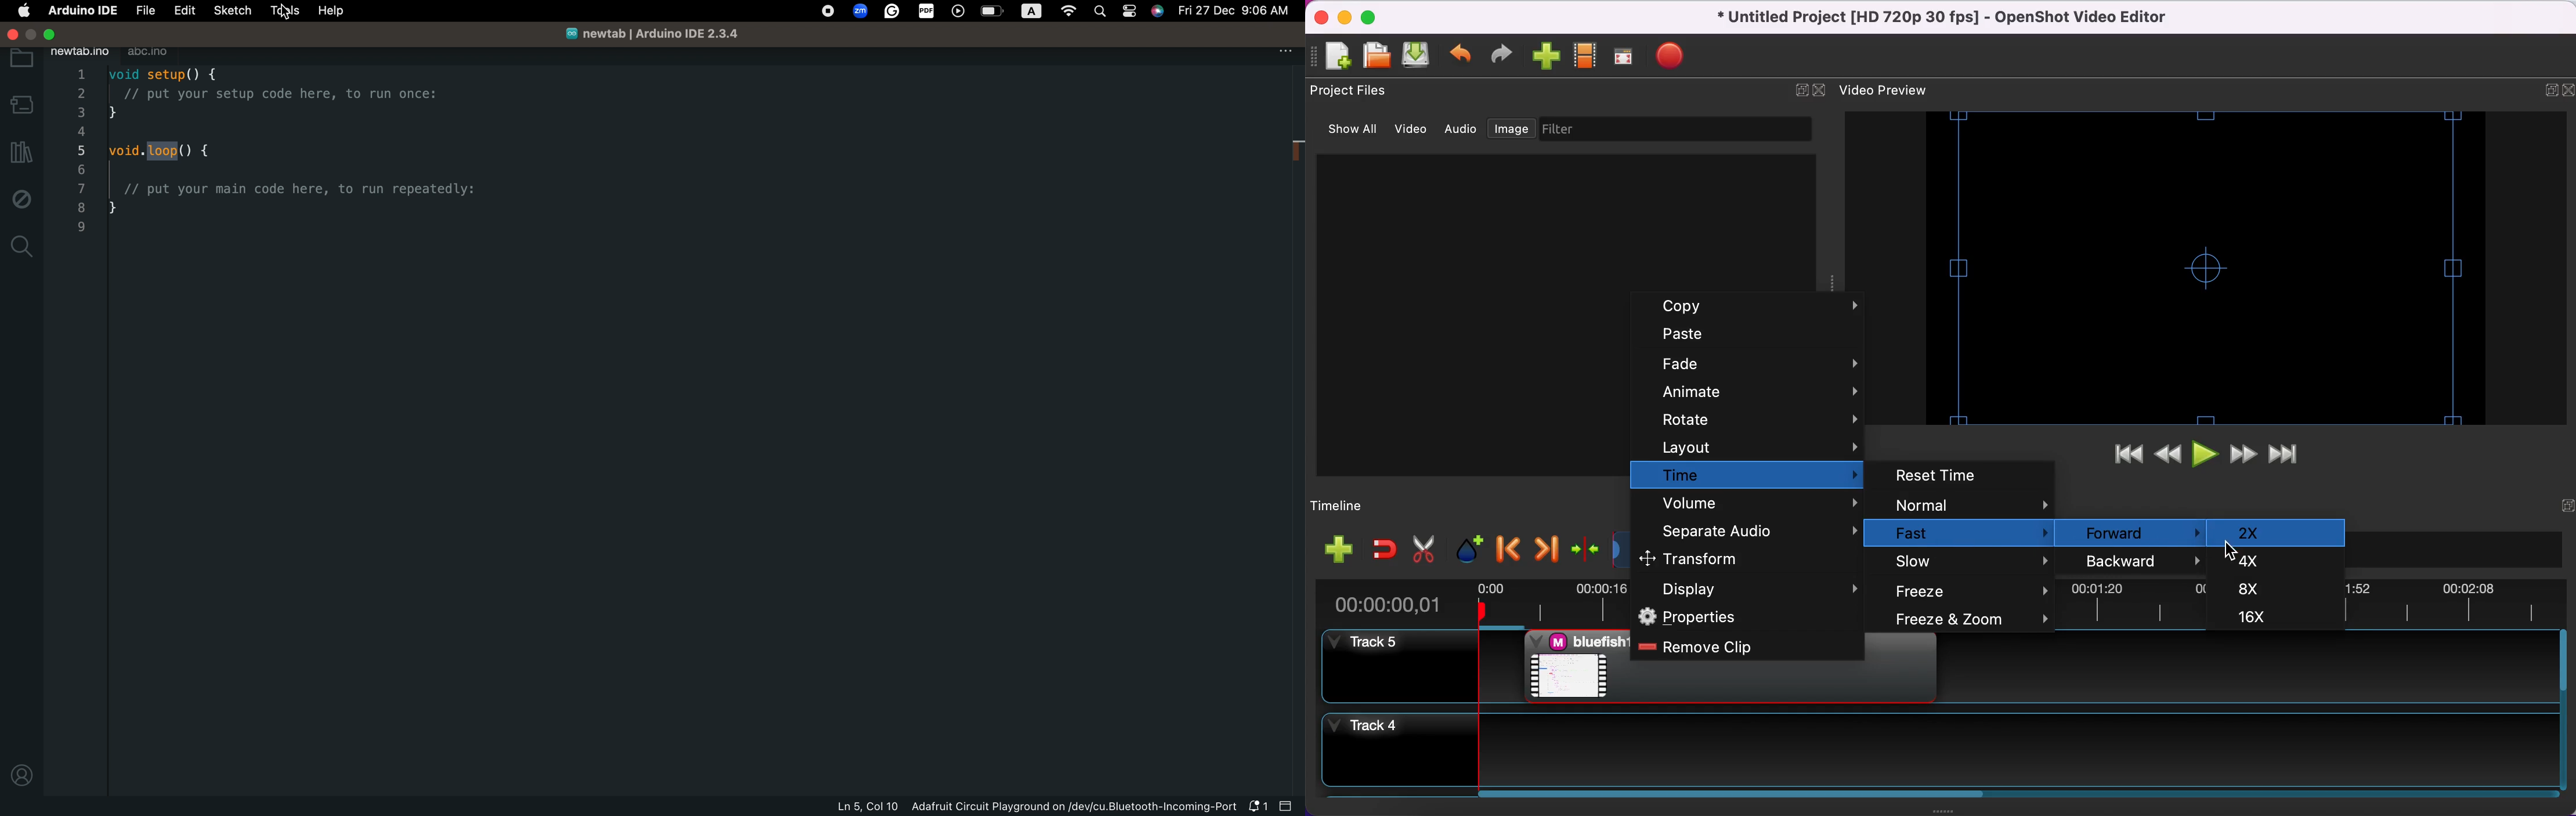  What do you see at coordinates (1971, 506) in the screenshot?
I see `normal` at bounding box center [1971, 506].